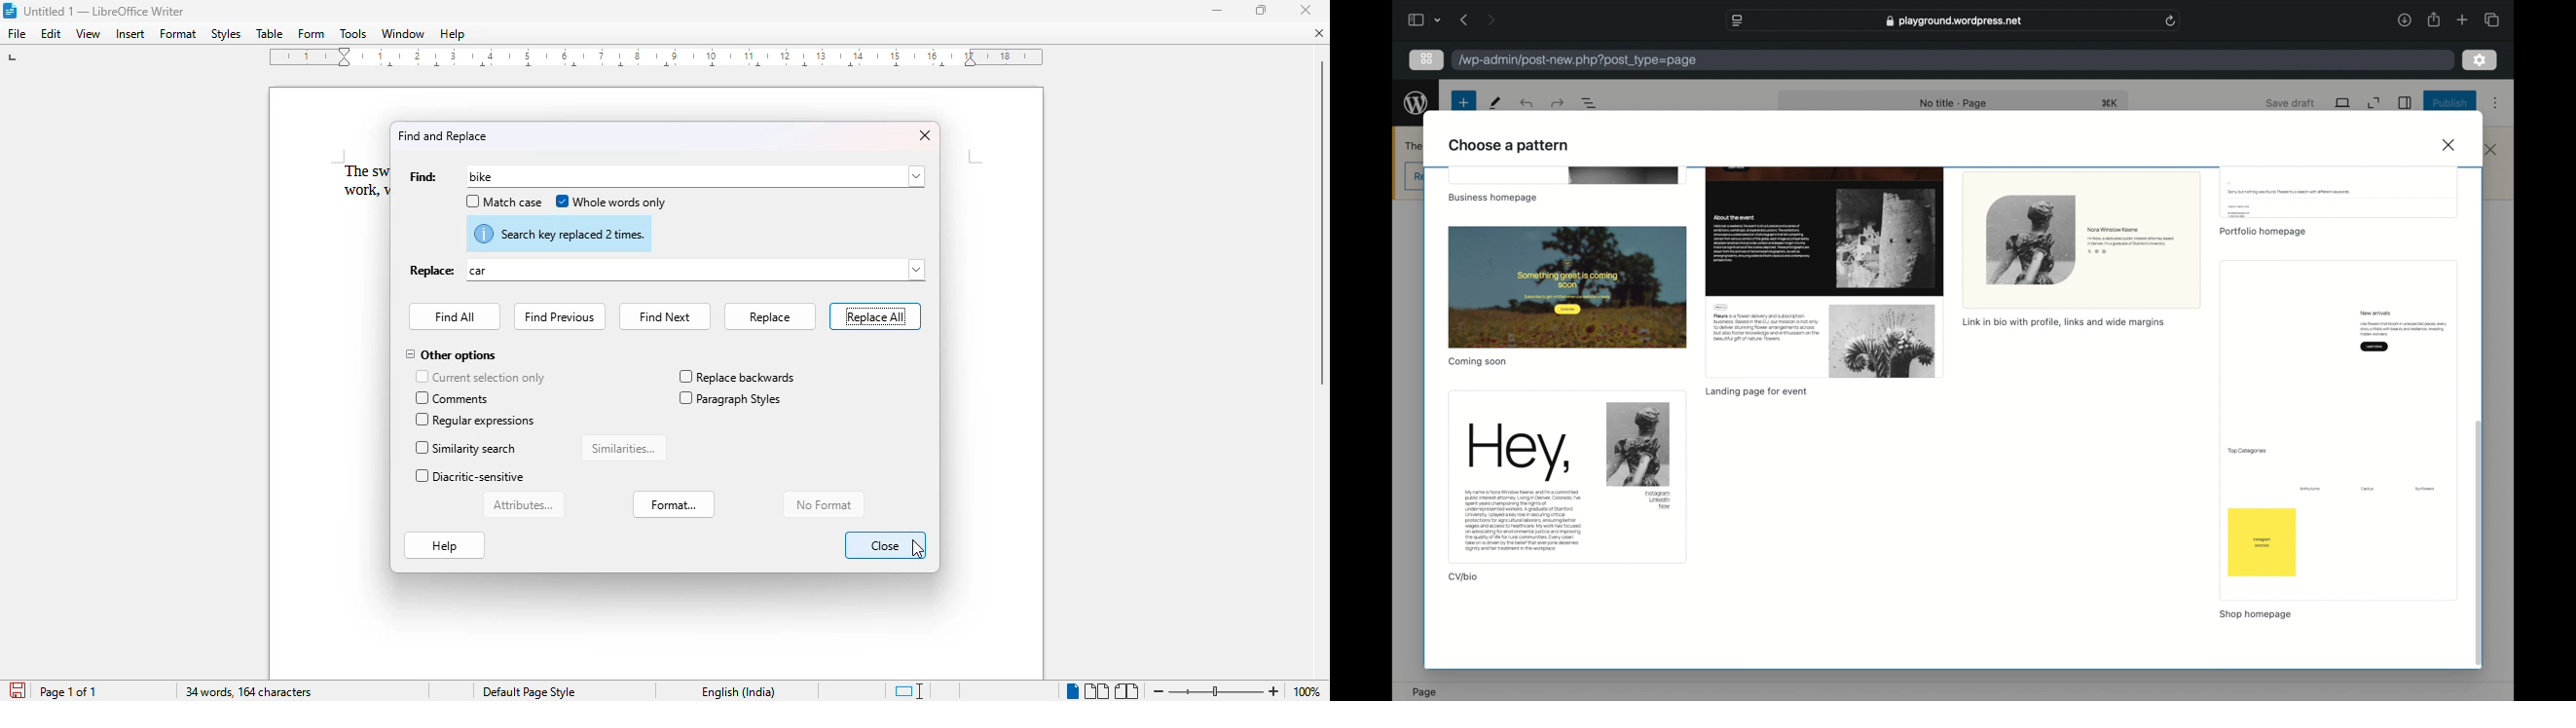 This screenshot has width=2576, height=728. I want to click on page, so click(1425, 691).